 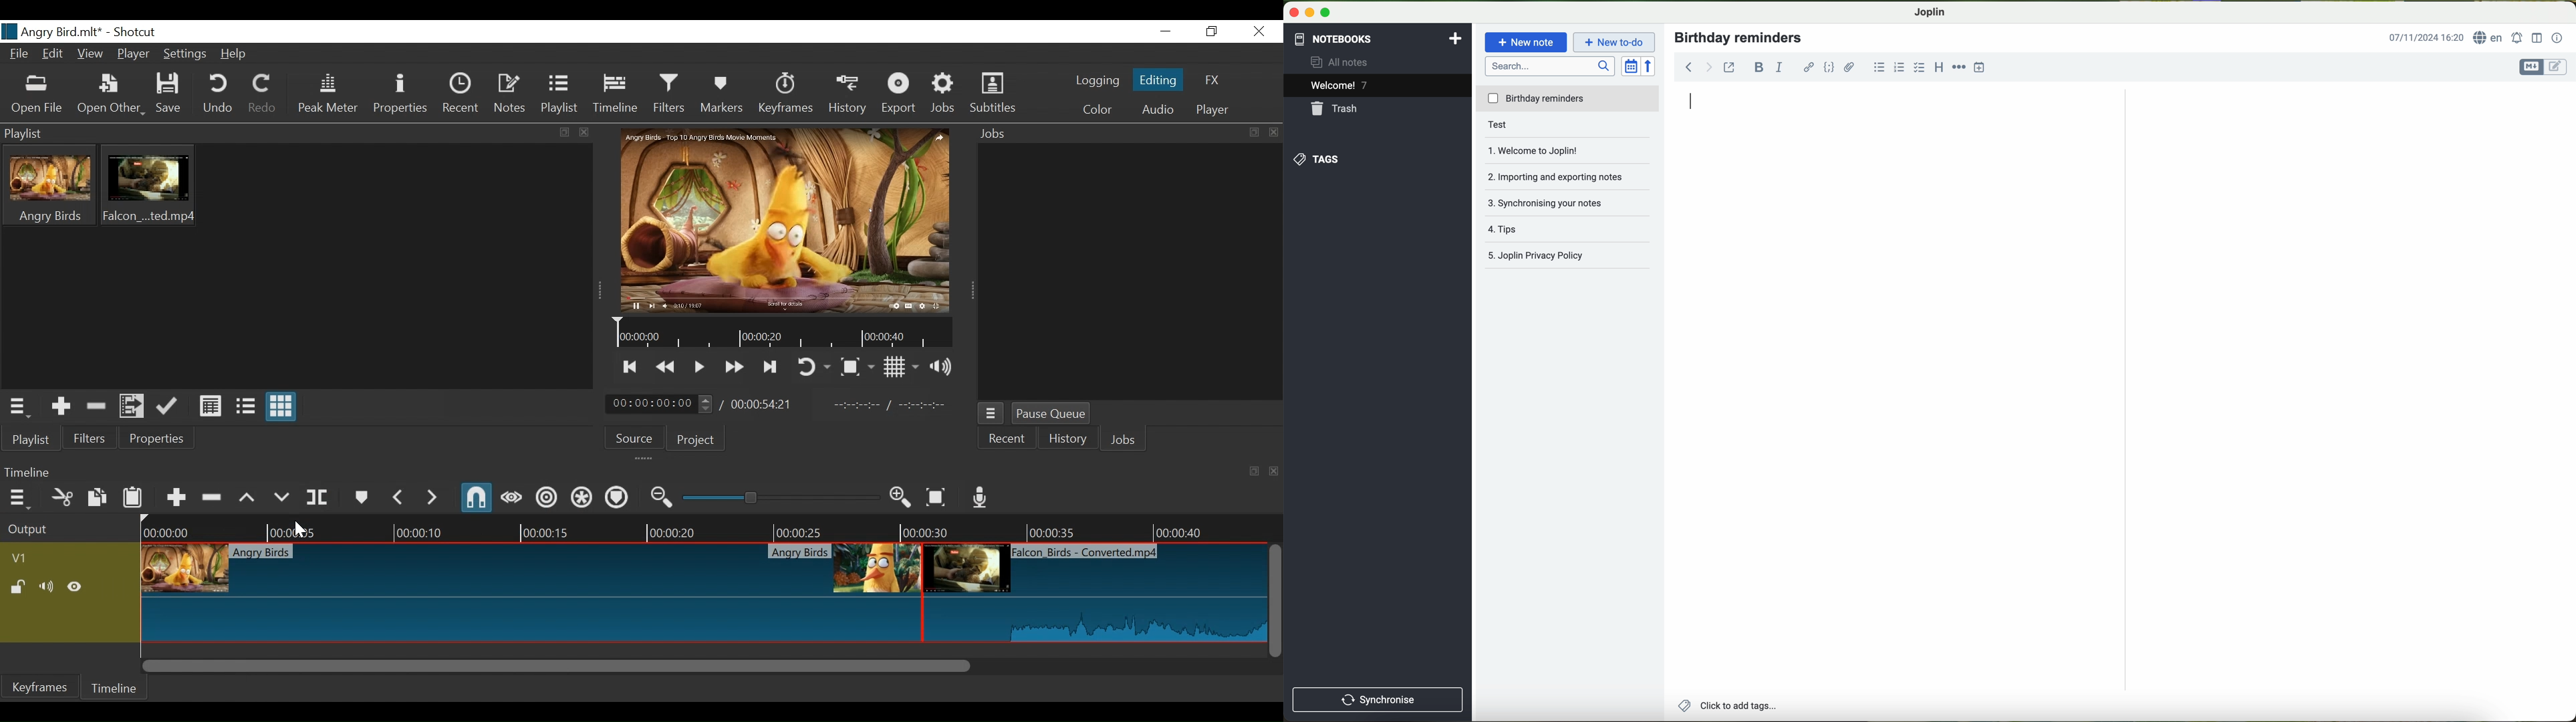 What do you see at coordinates (938, 527) in the screenshot?
I see `Timeline` at bounding box center [938, 527].